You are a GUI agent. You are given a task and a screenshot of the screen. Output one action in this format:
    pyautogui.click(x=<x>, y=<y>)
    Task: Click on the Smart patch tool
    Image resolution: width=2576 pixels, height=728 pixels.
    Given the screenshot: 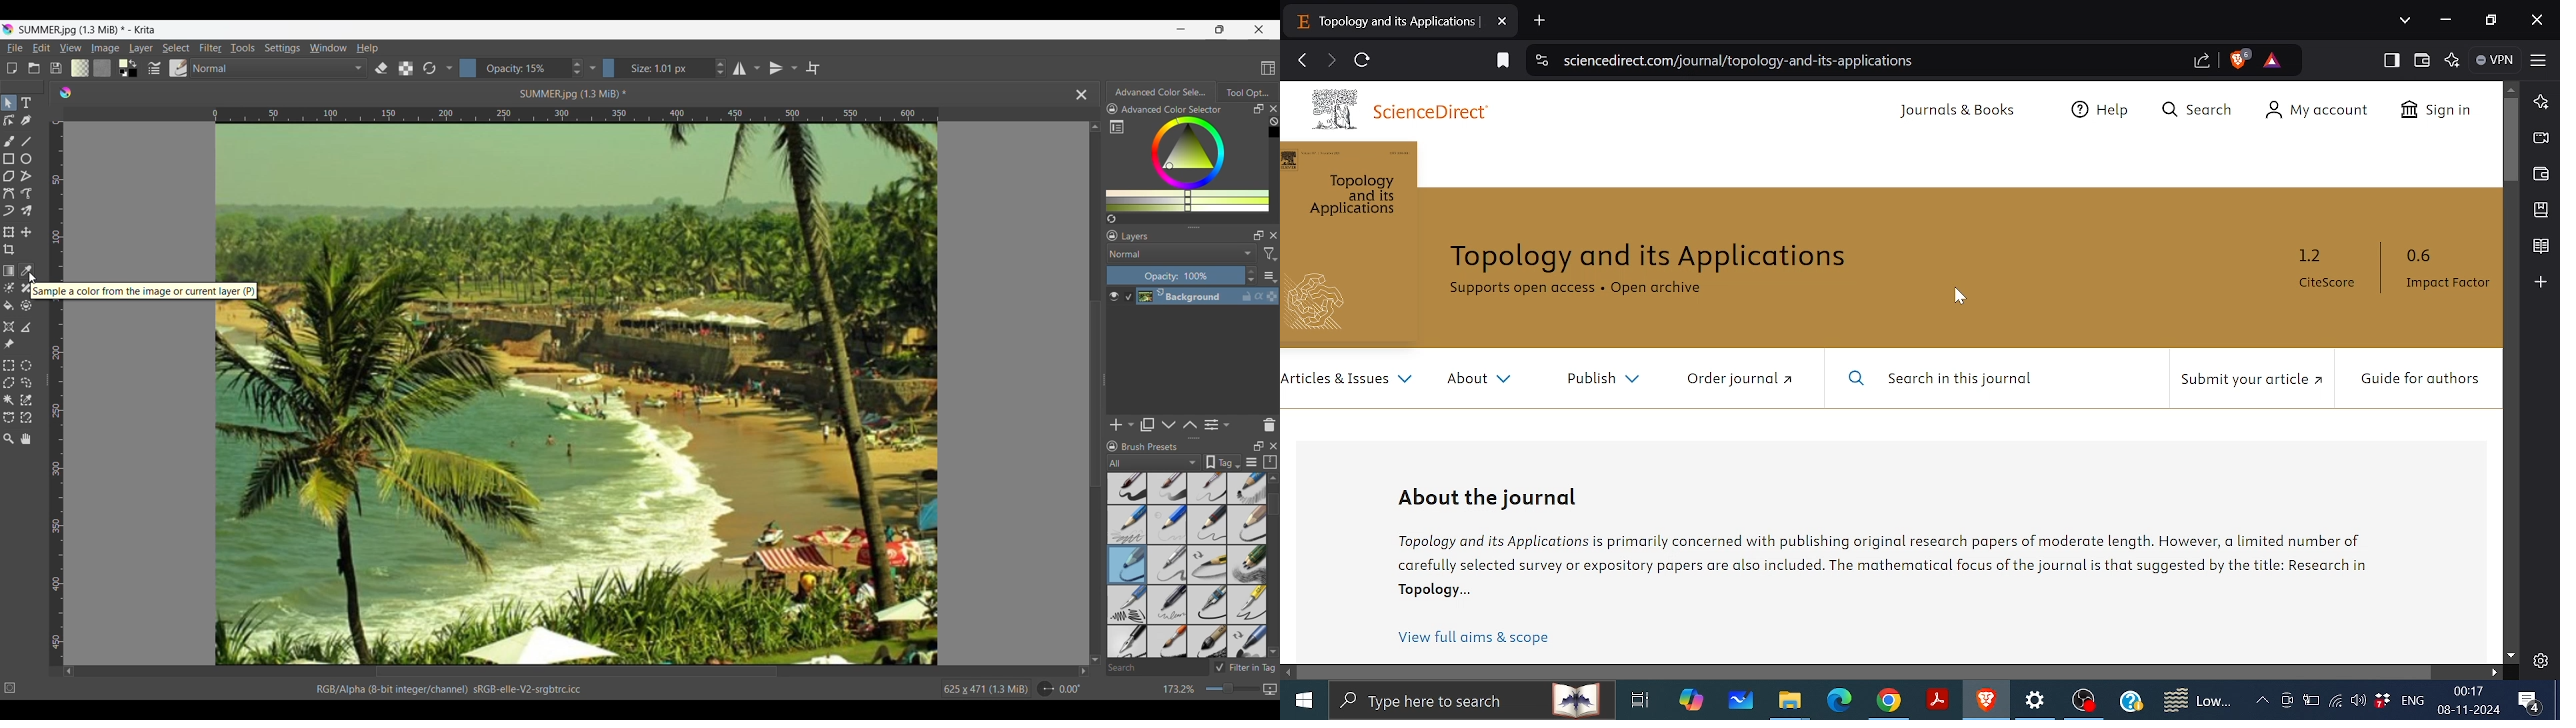 What is the action you would take?
    pyautogui.click(x=26, y=289)
    